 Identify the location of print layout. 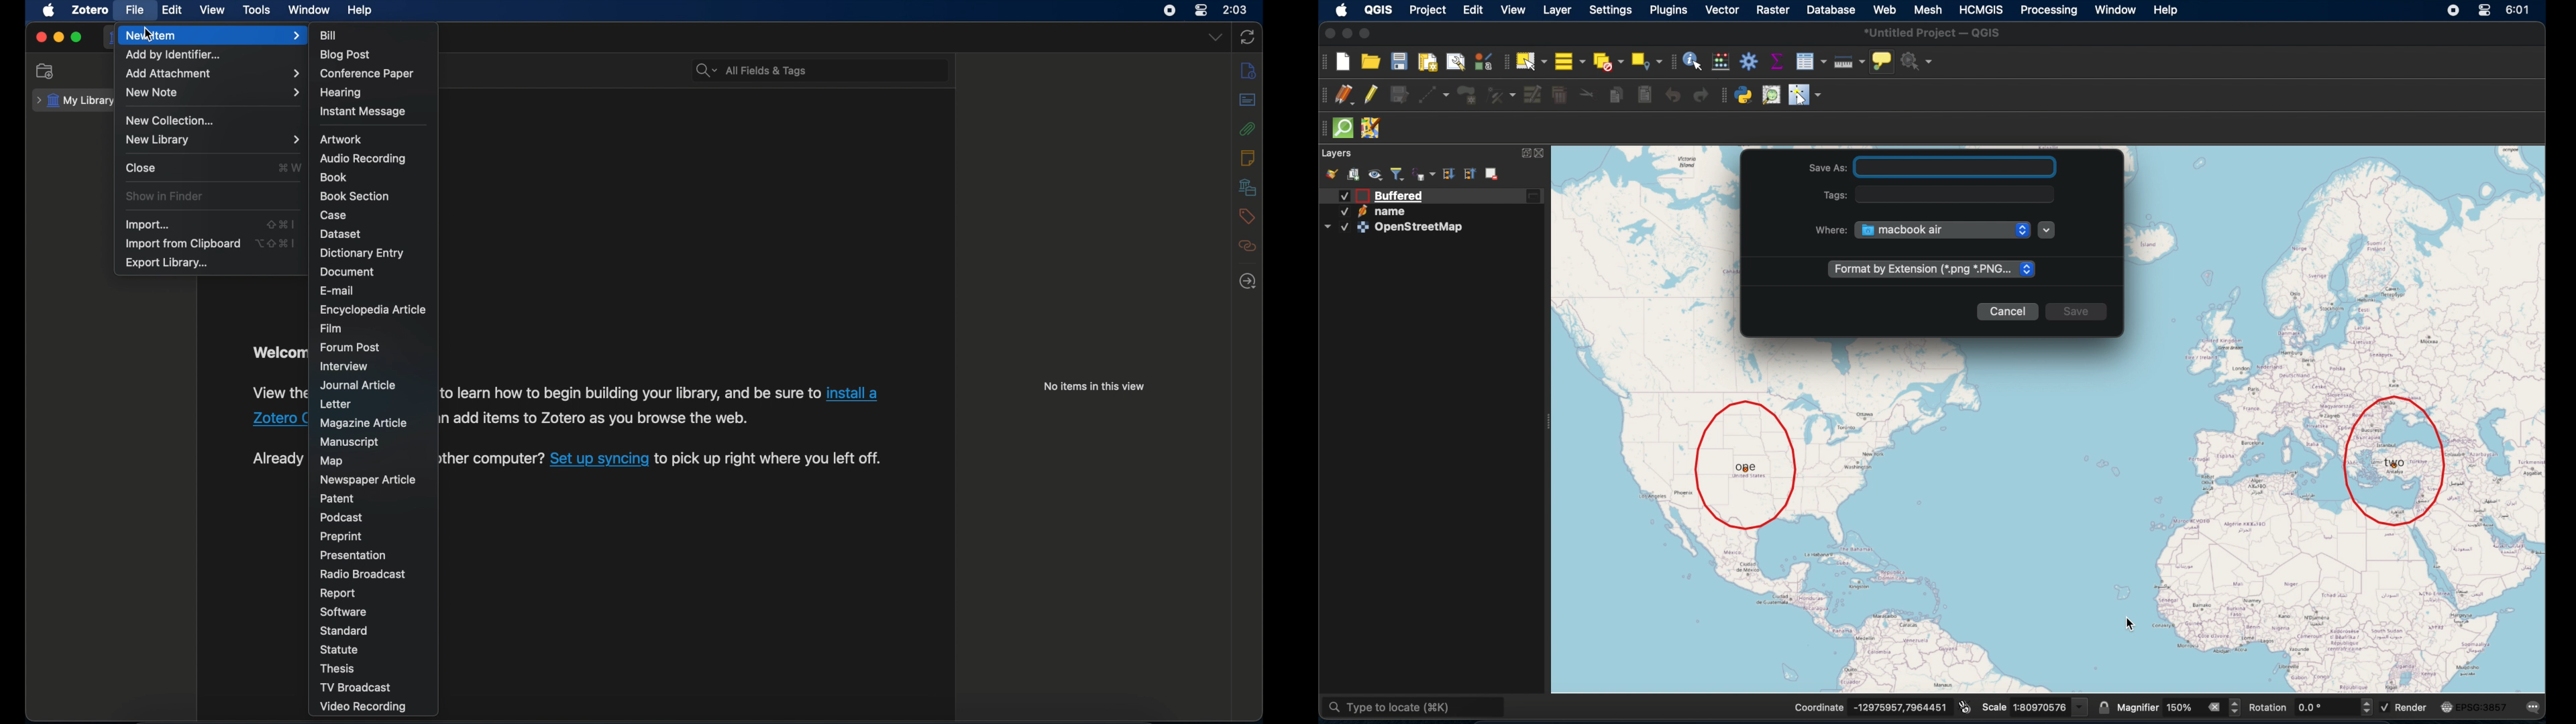
(1428, 62).